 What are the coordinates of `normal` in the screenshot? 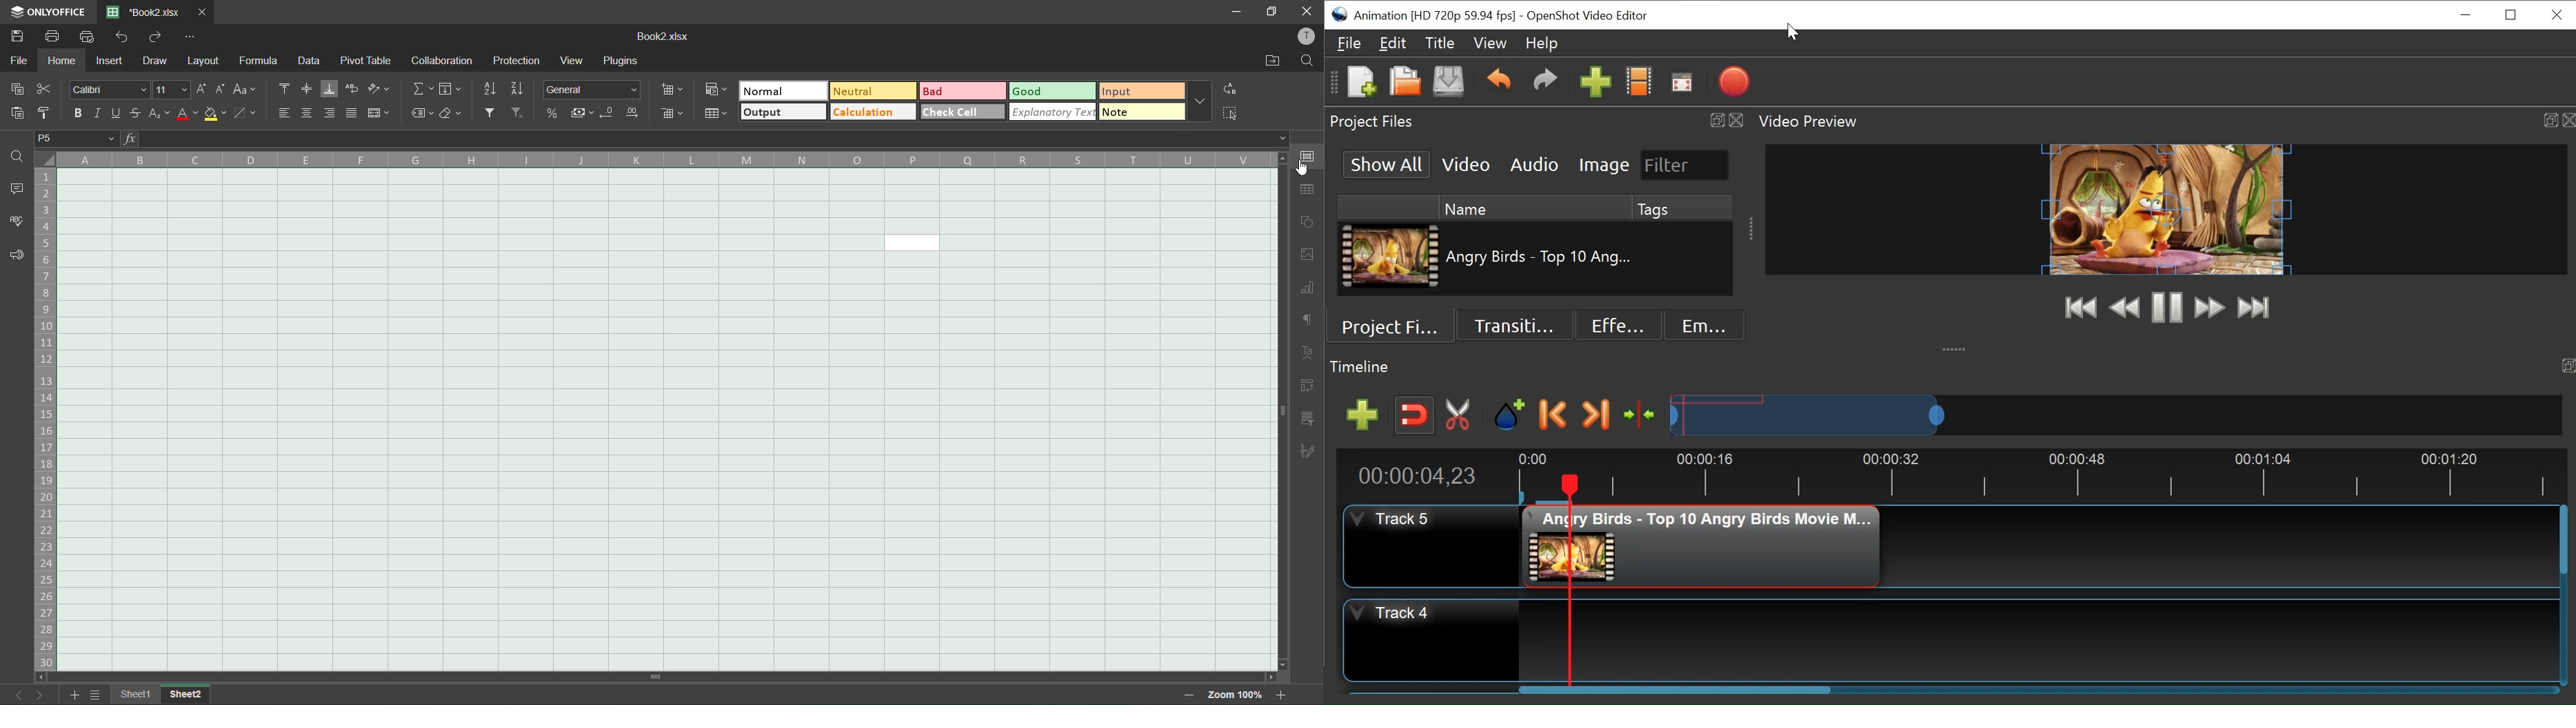 It's located at (782, 90).